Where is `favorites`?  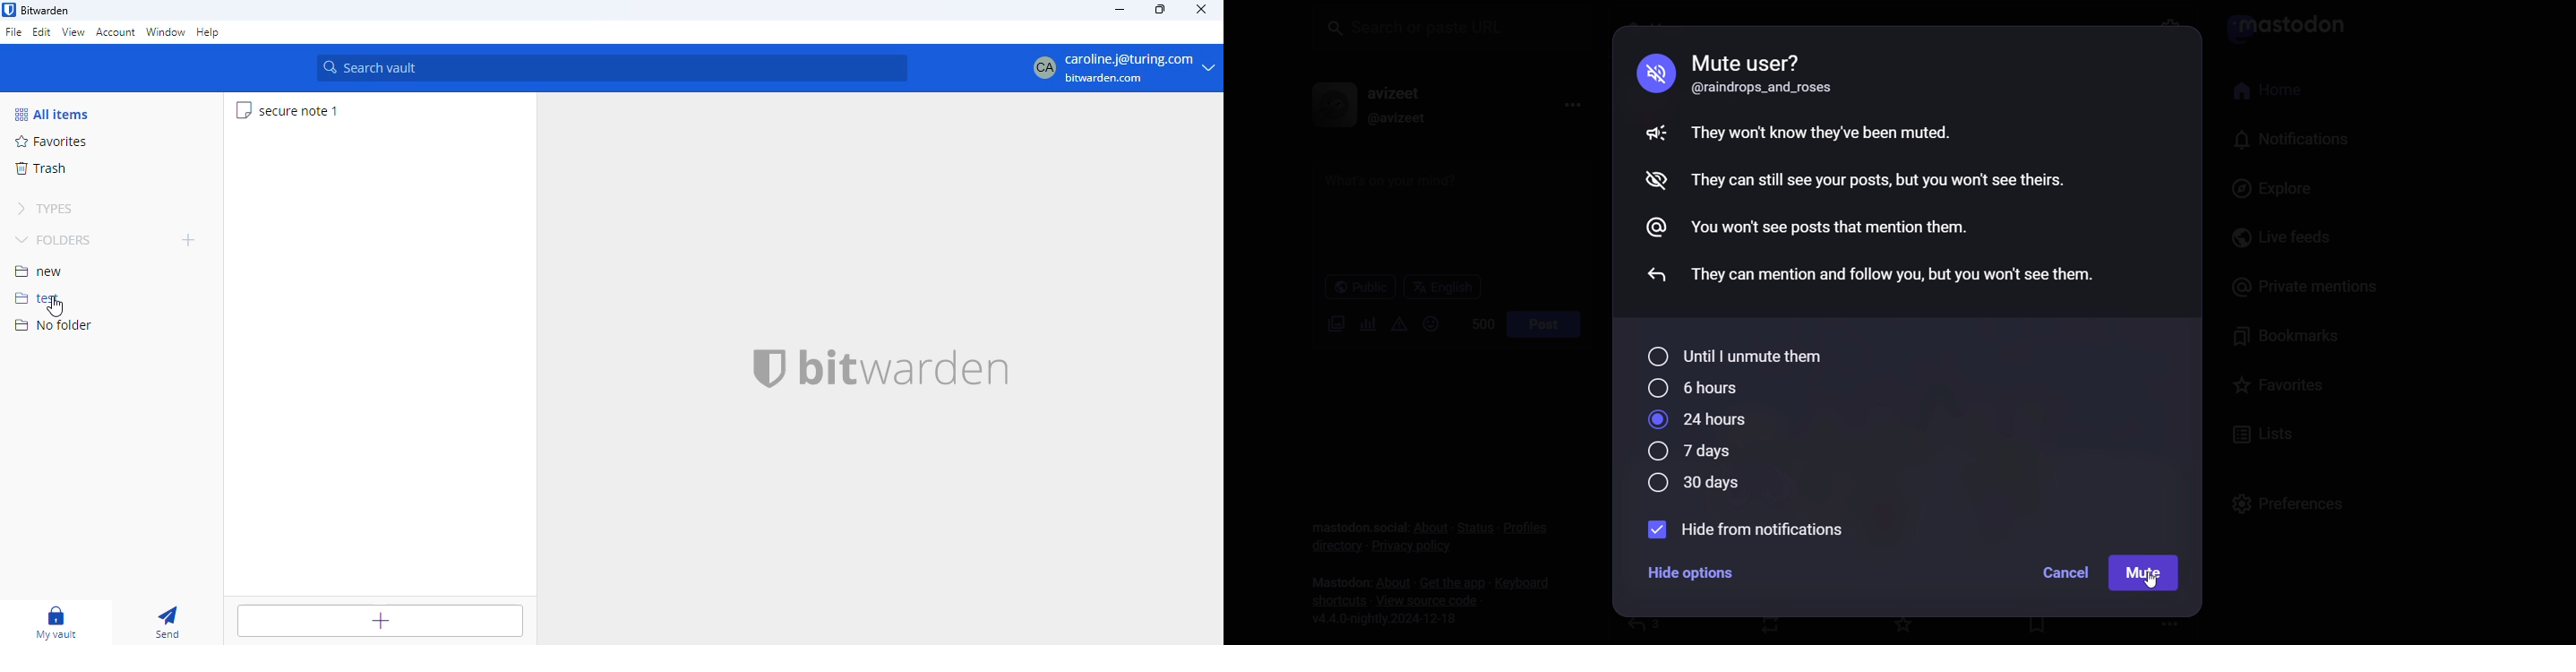
favorites is located at coordinates (52, 142).